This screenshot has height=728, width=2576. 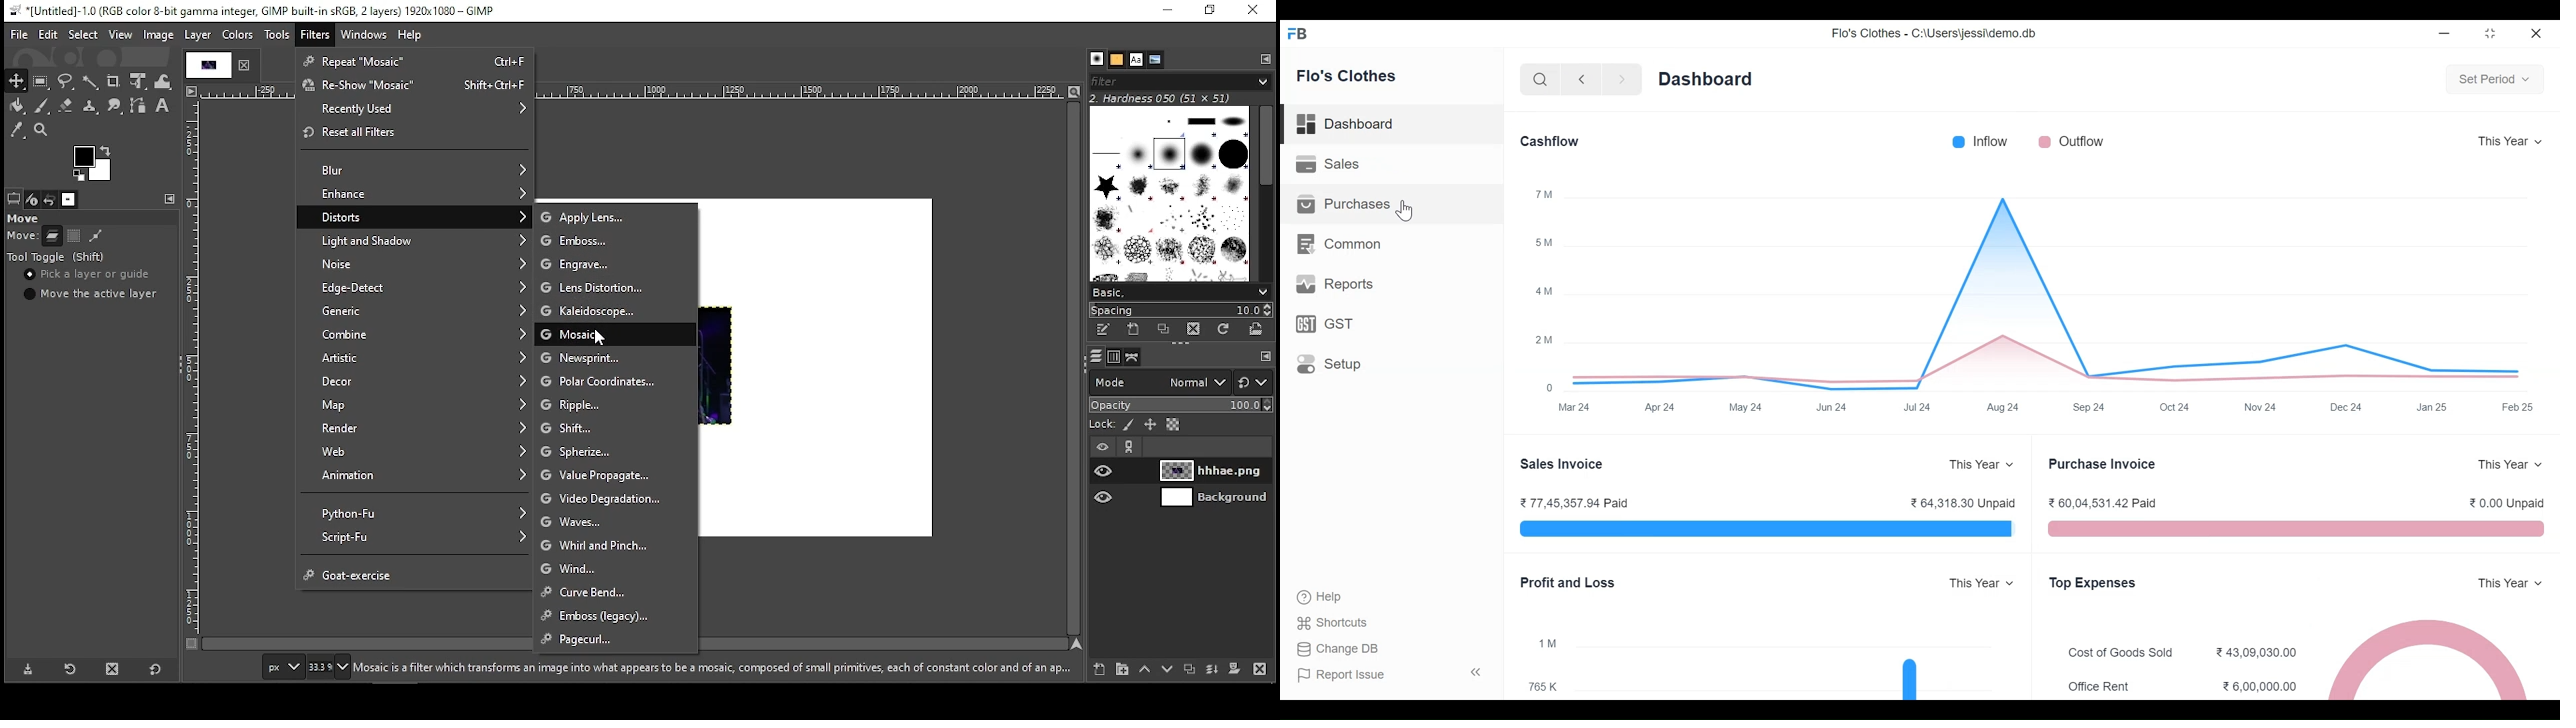 What do you see at coordinates (1545, 687) in the screenshot?
I see `765K` at bounding box center [1545, 687].